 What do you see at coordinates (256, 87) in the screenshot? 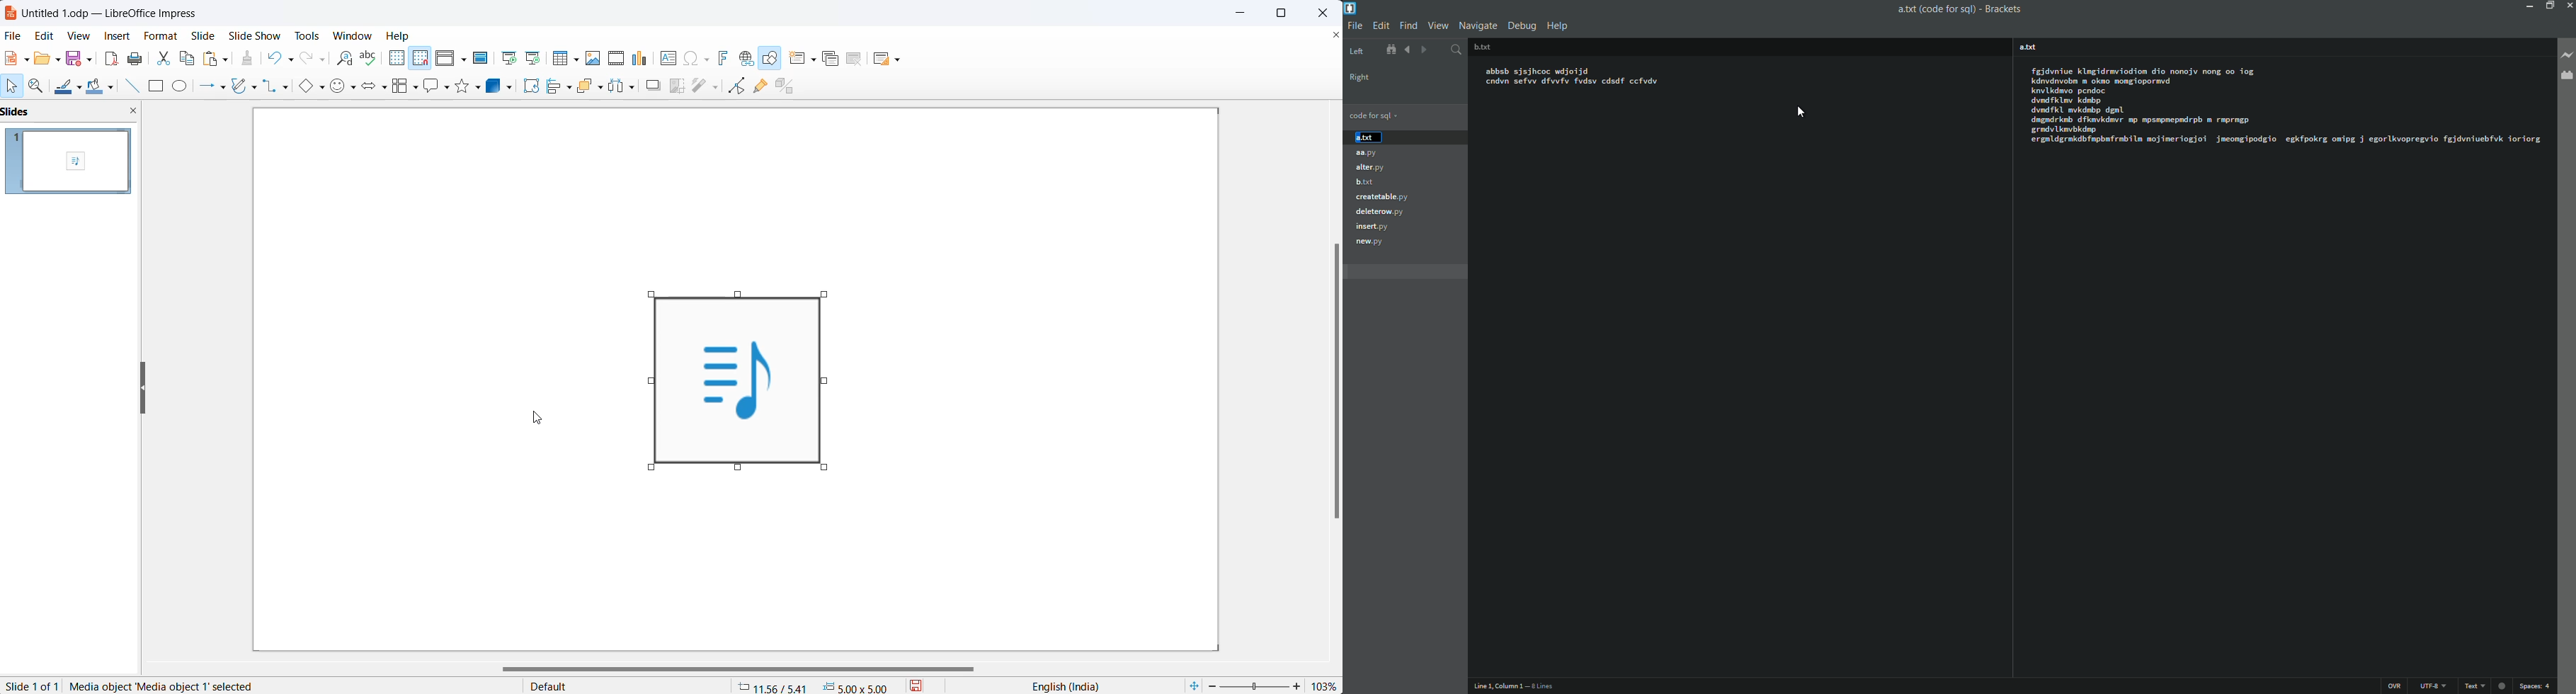
I see `curve and polygons options dropdown button` at bounding box center [256, 87].